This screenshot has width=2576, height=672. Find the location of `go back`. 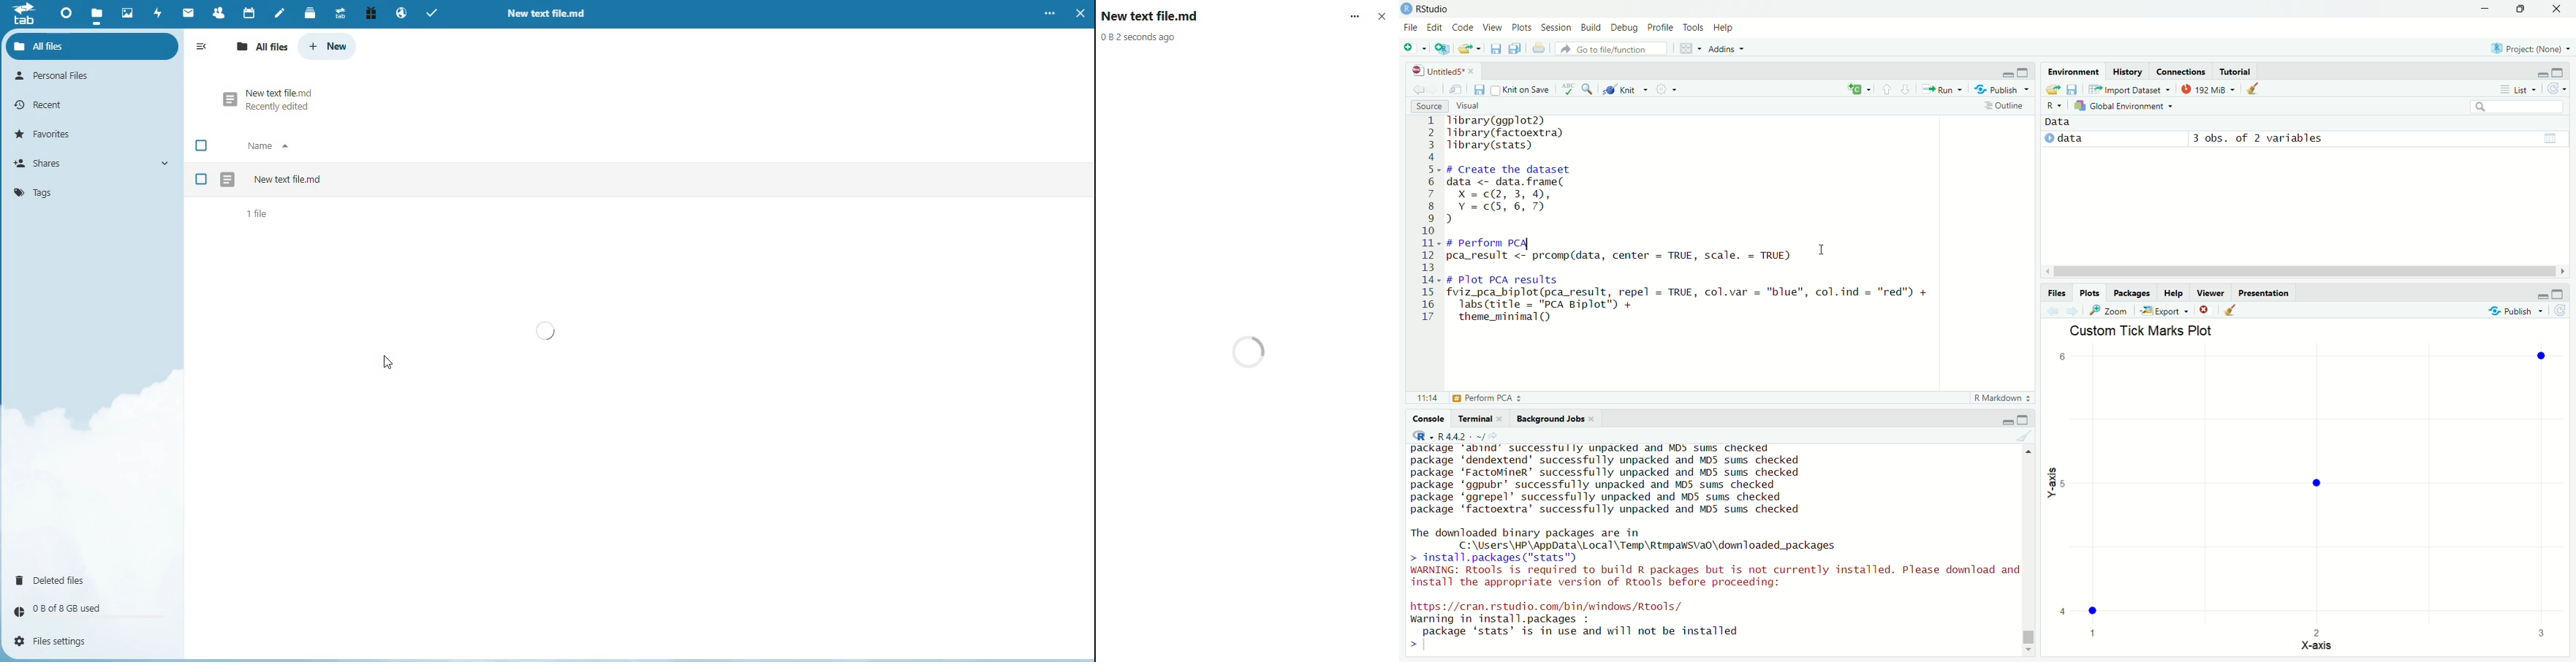

go back is located at coordinates (2055, 310).